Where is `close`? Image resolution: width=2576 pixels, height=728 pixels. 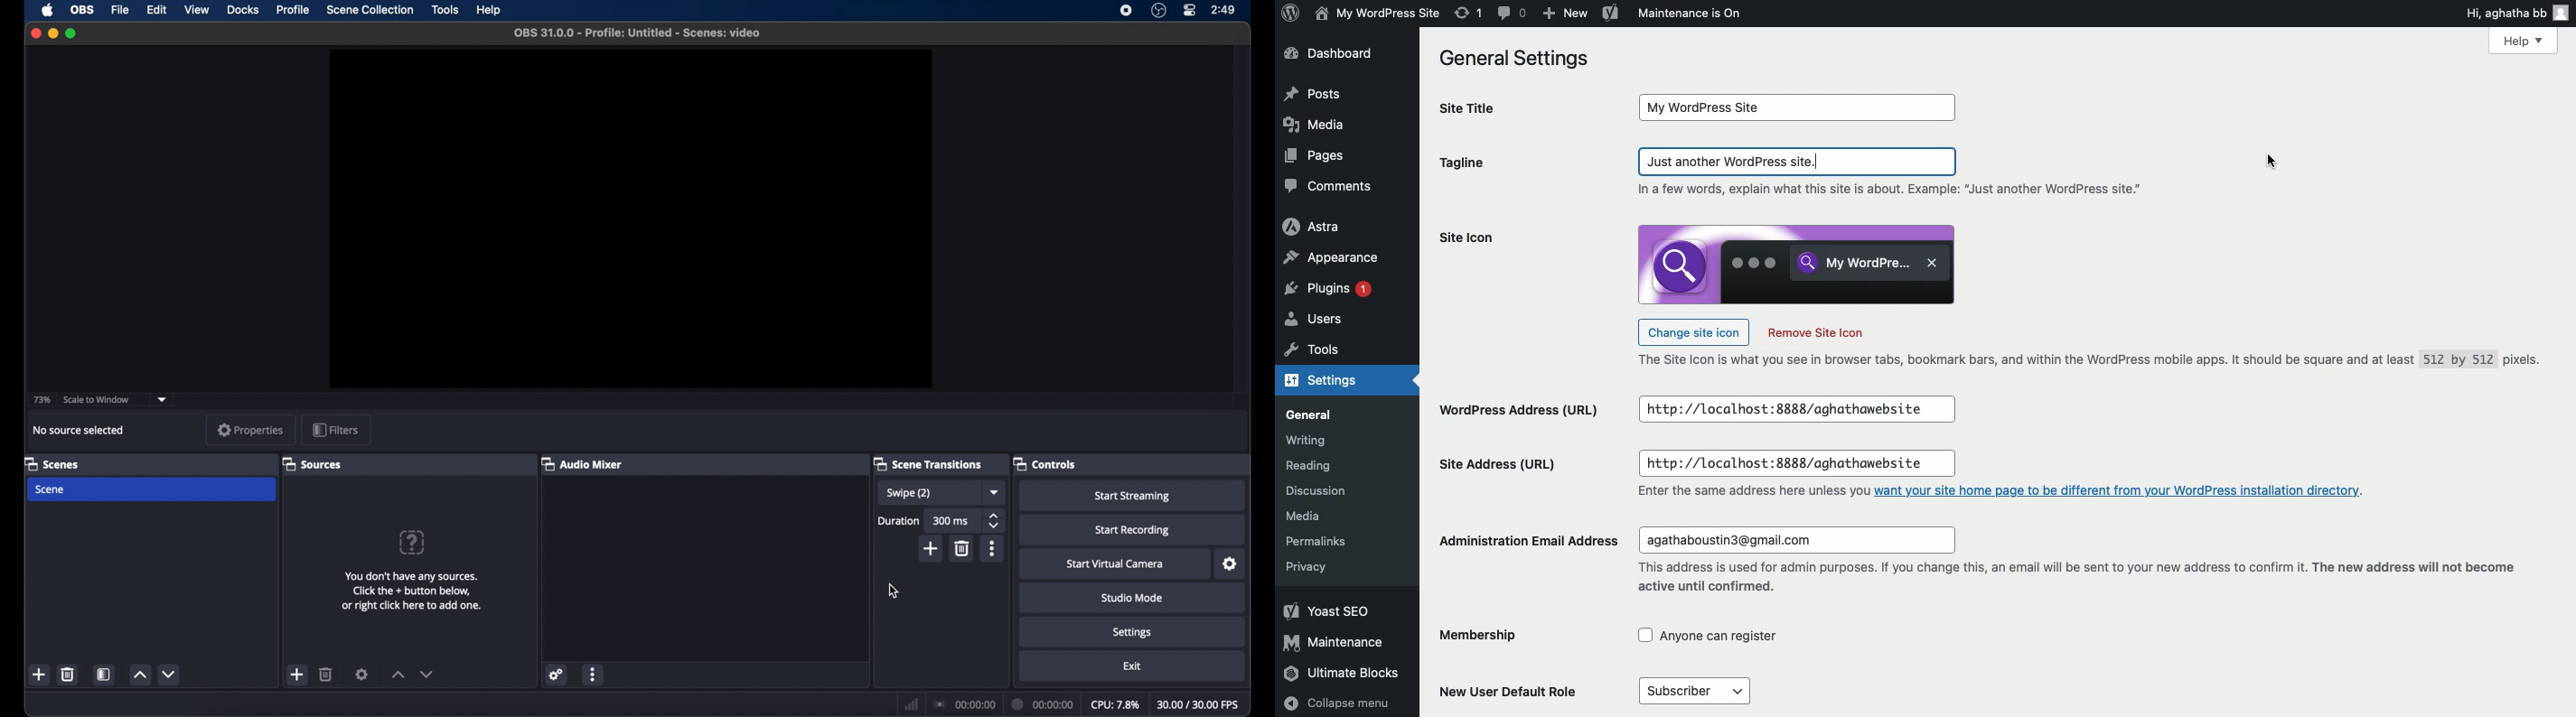
close is located at coordinates (35, 33).